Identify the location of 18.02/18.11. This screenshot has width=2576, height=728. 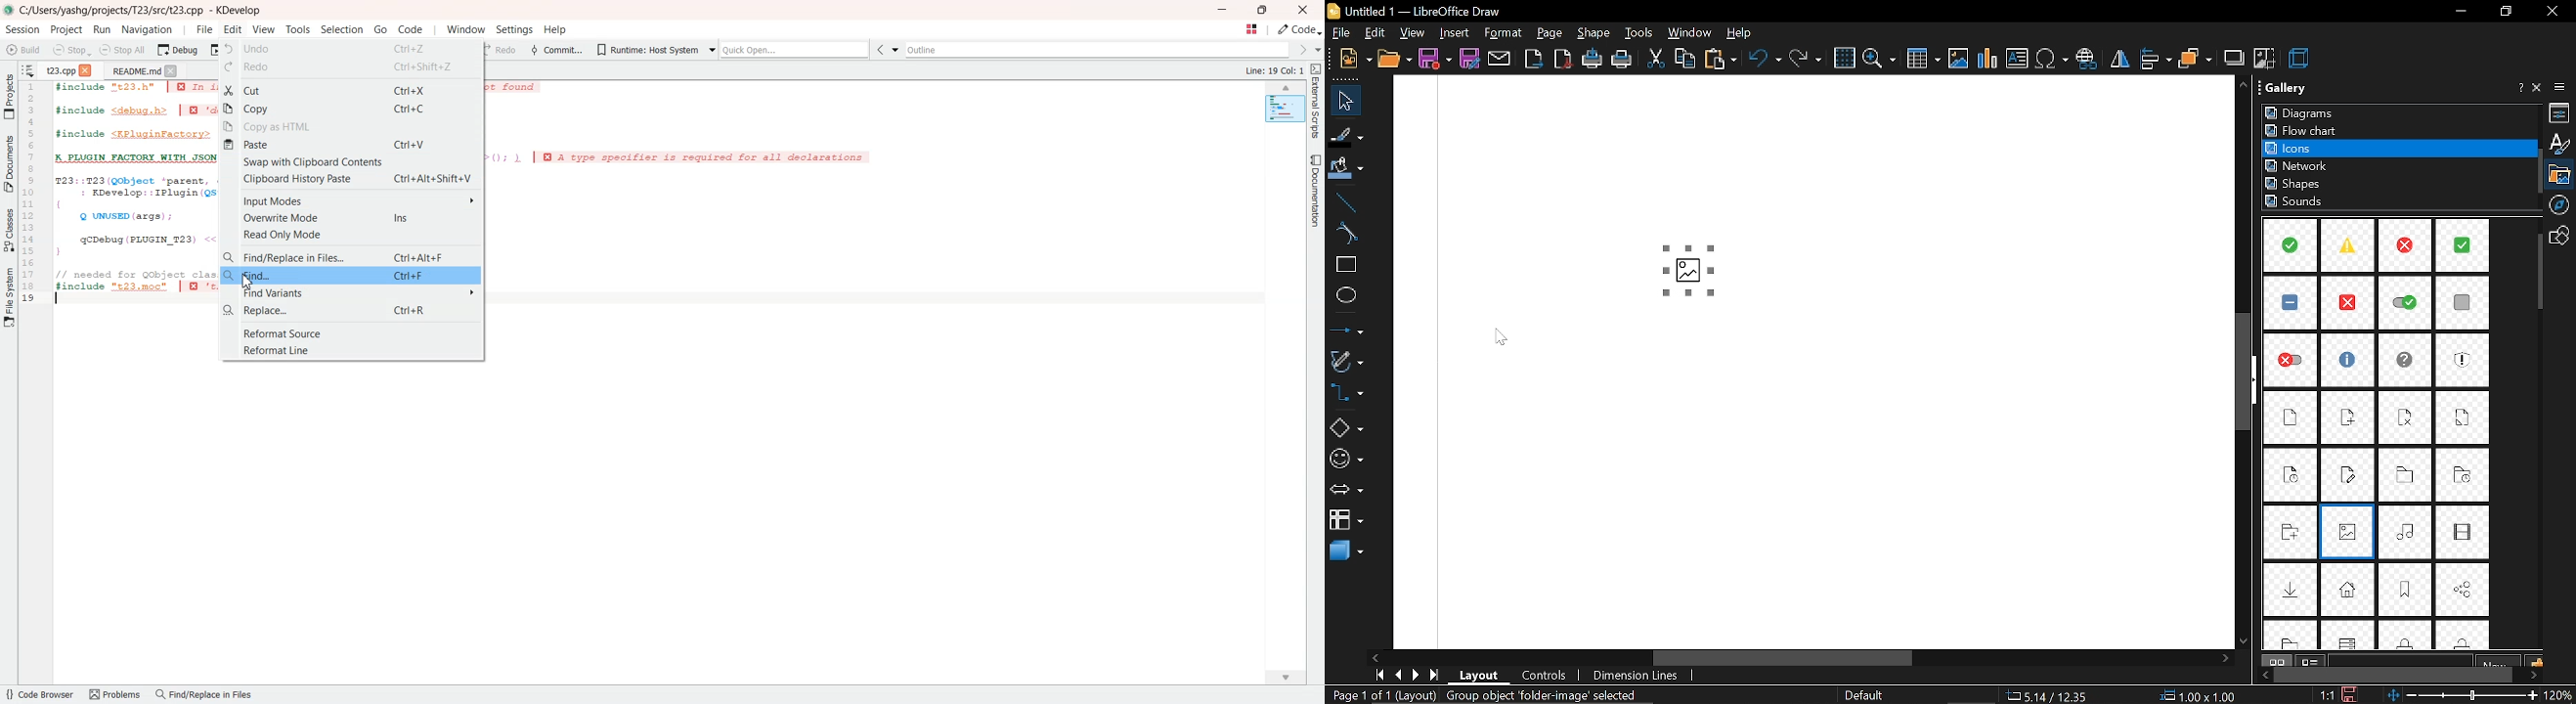
(2054, 696).